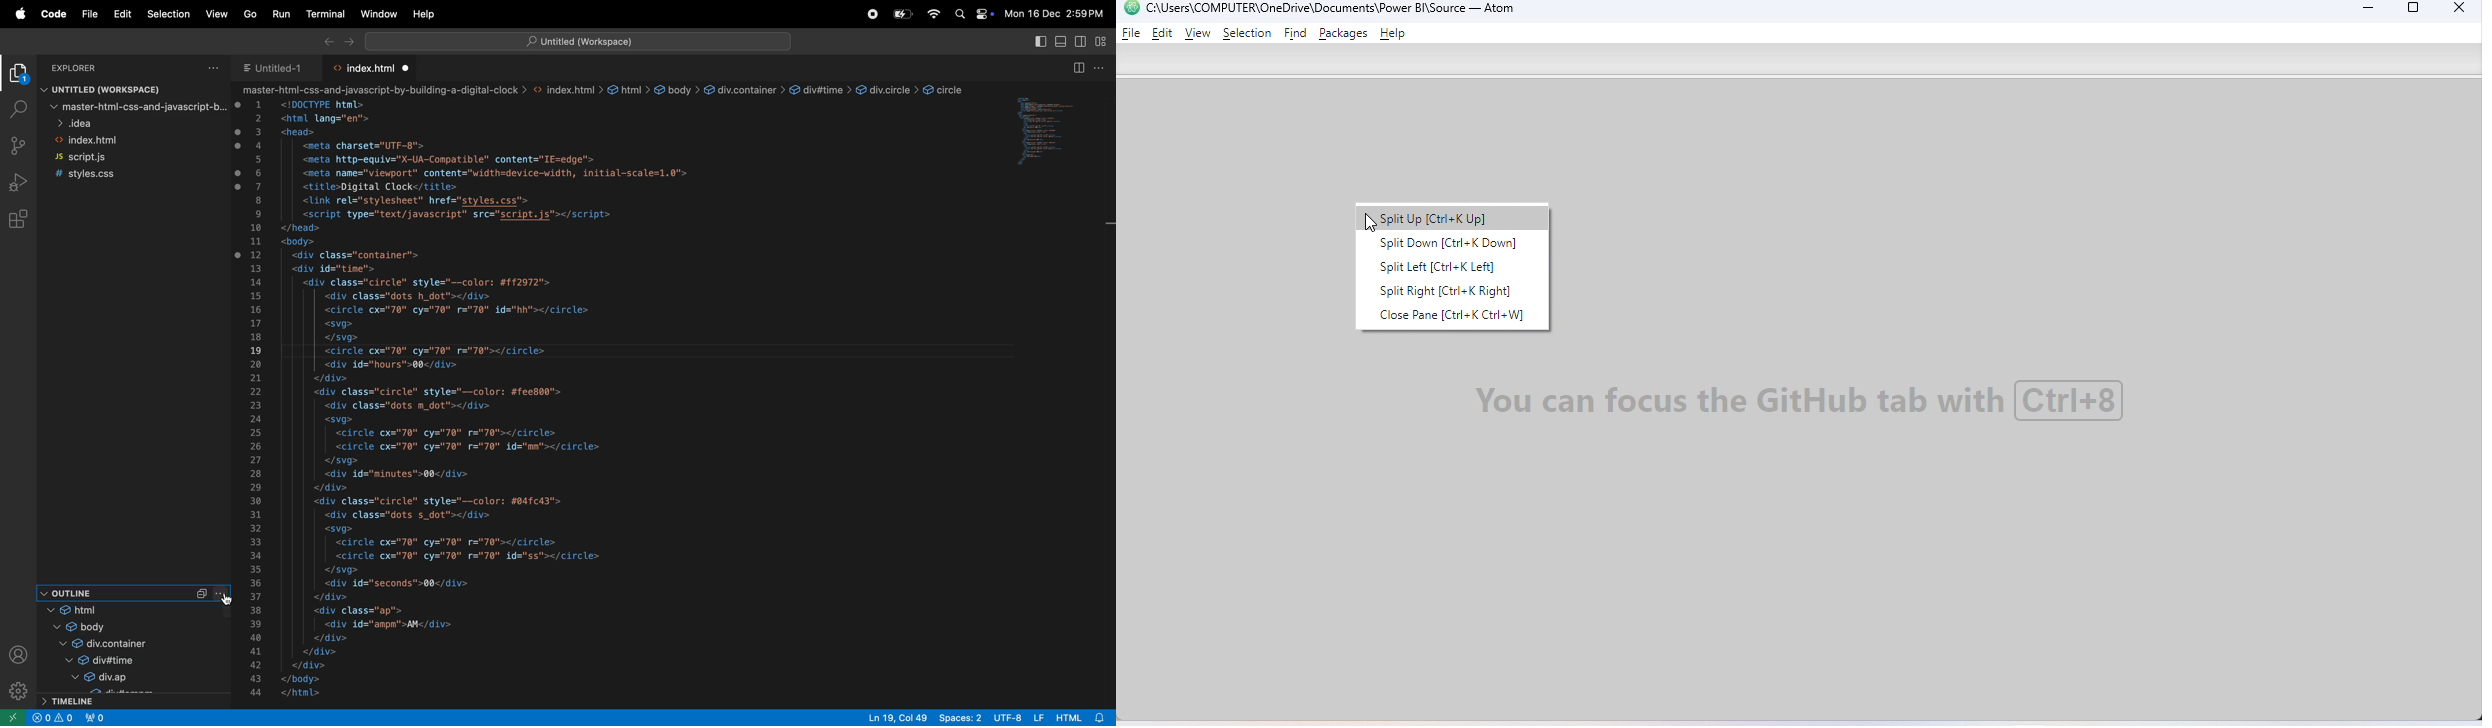 This screenshot has width=2492, height=728. I want to click on edit, so click(122, 14).